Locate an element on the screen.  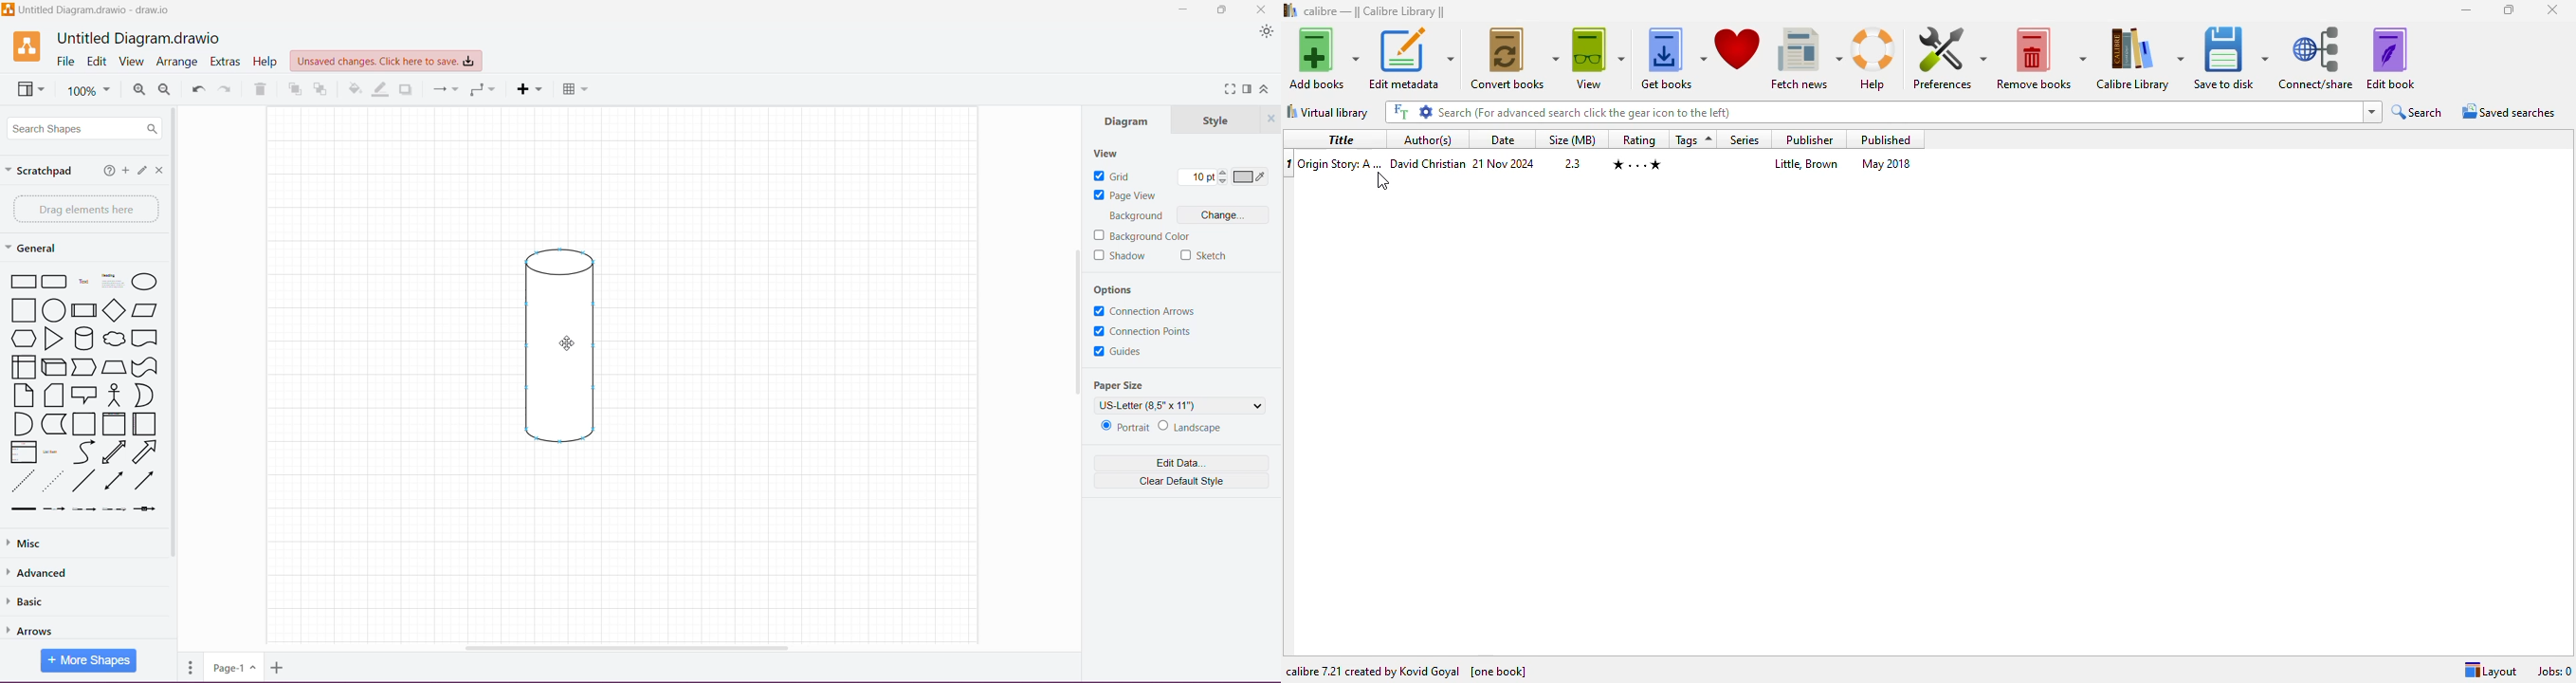
Scratchpad is located at coordinates (43, 172).